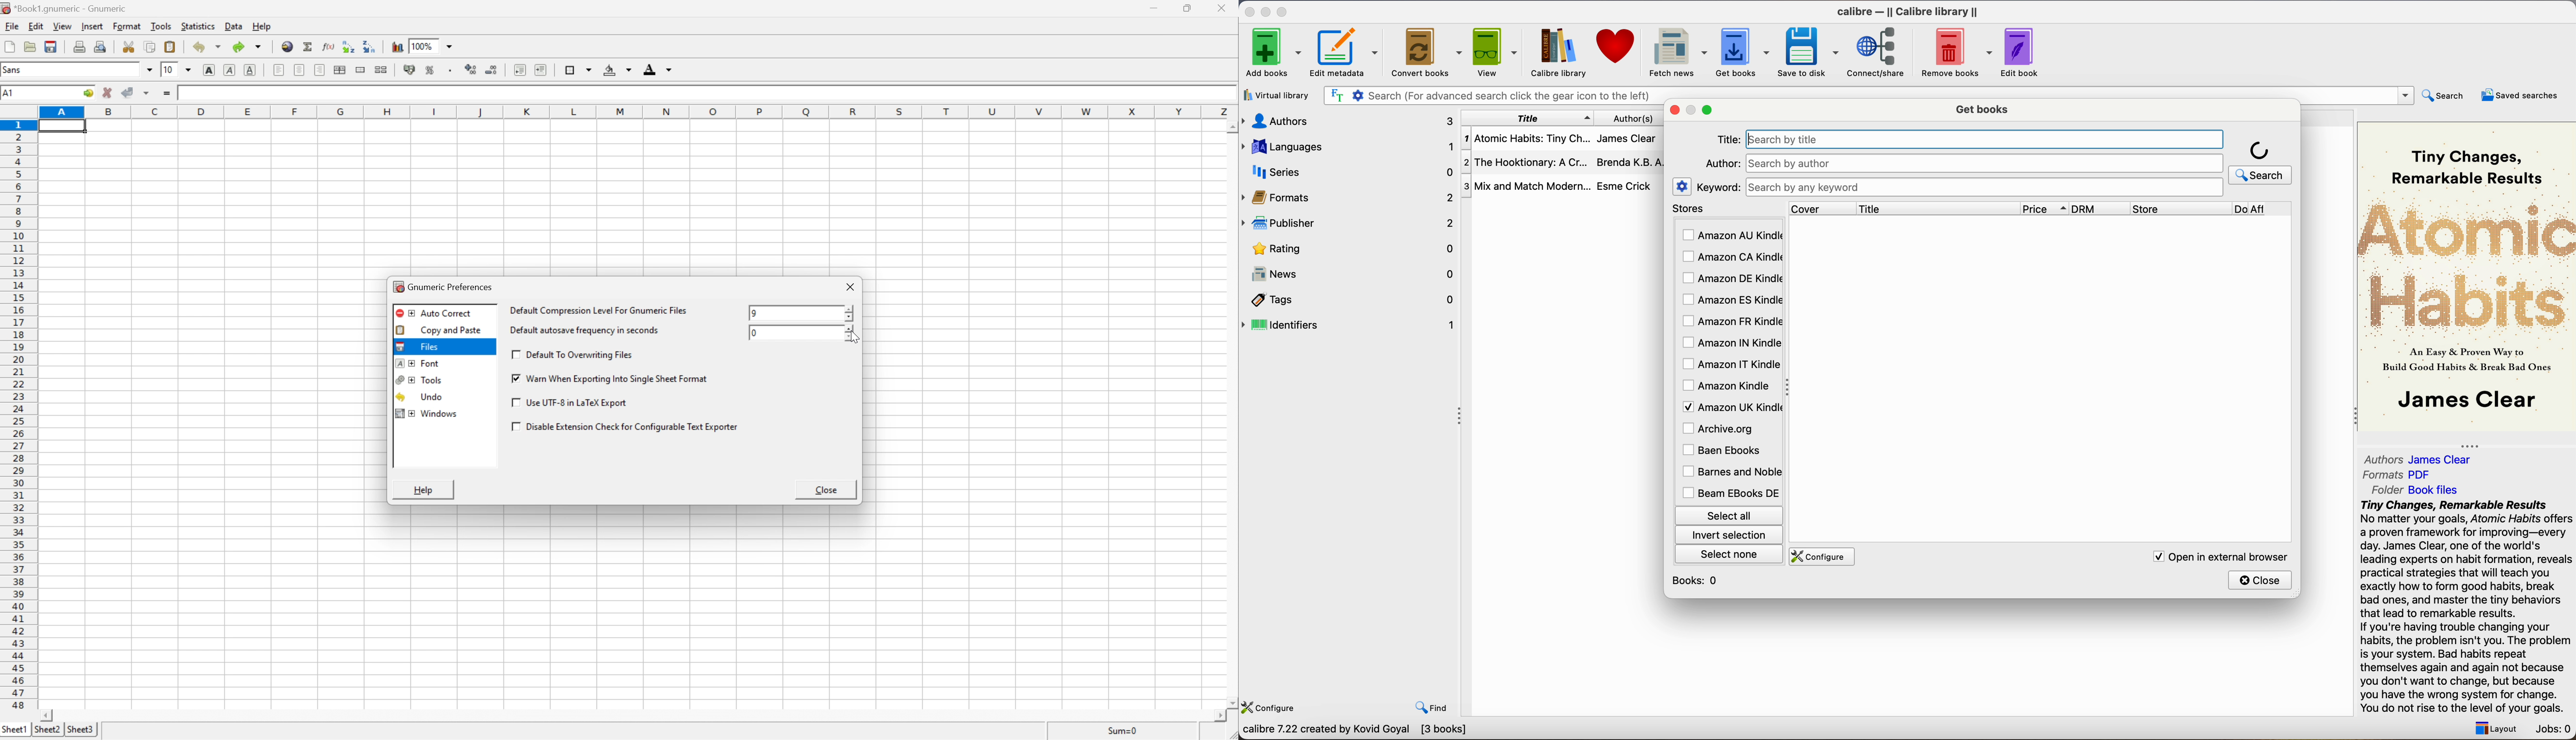  I want to click on beam ebooks DE, so click(1730, 493).